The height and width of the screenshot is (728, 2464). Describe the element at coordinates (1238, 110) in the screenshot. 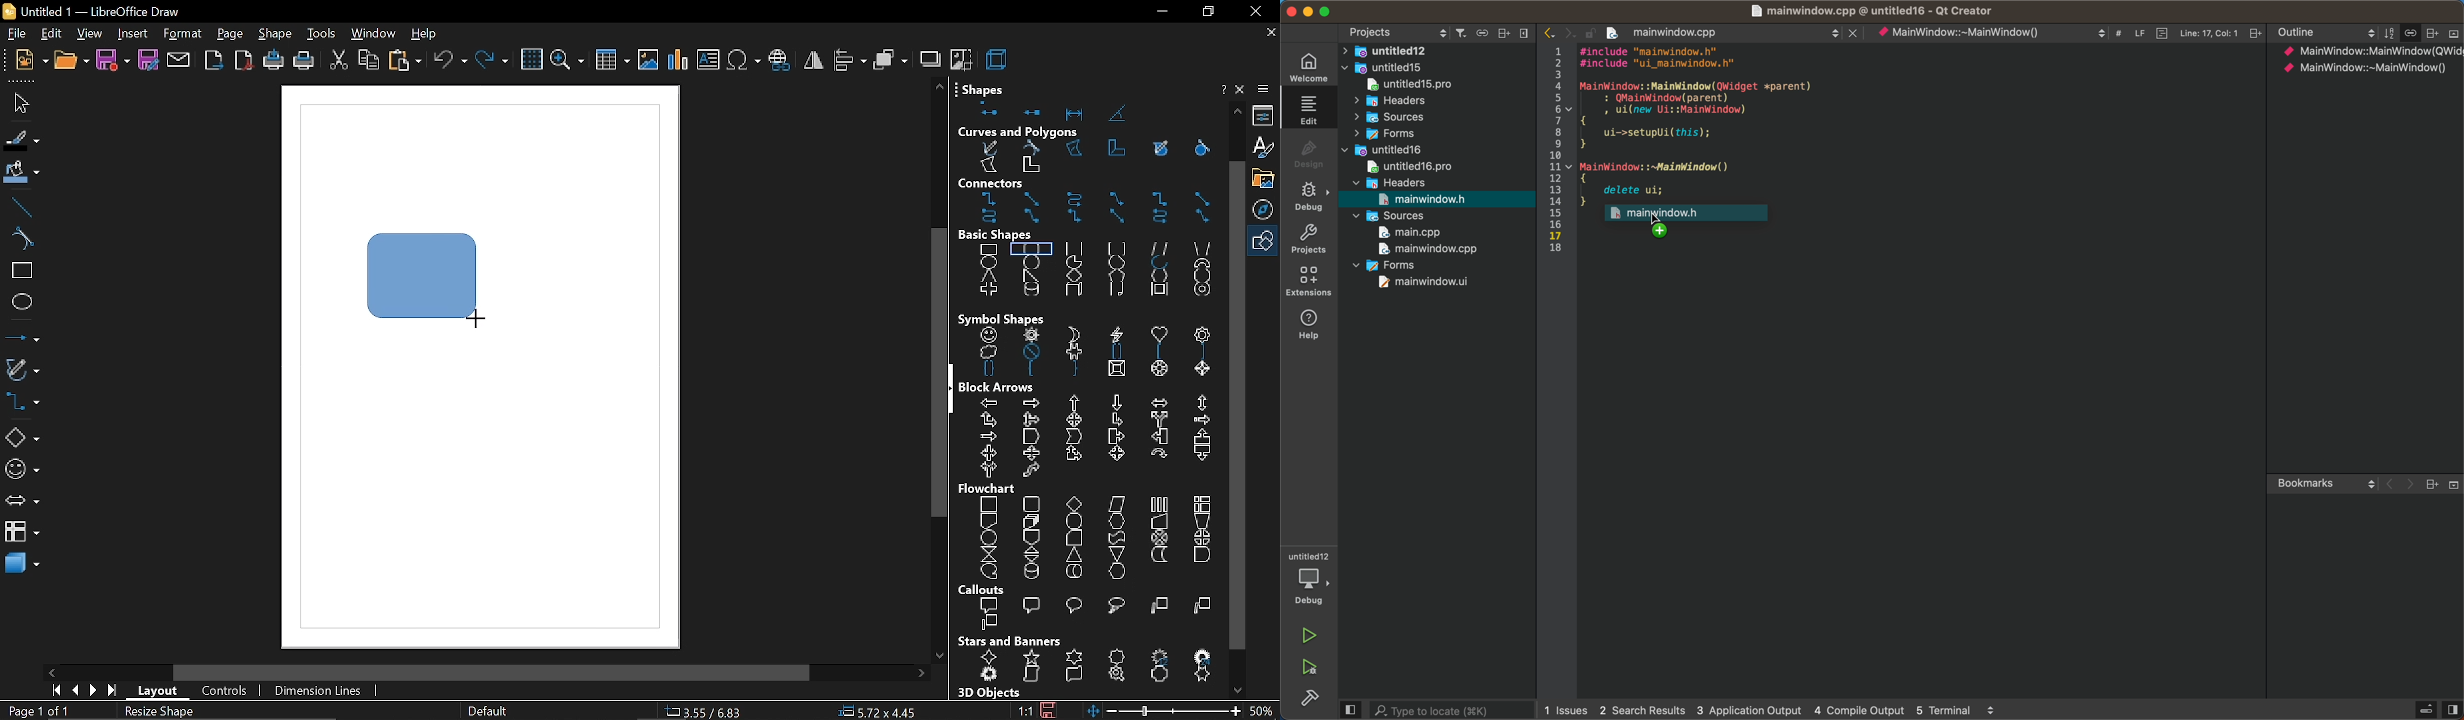

I see `move up` at that location.